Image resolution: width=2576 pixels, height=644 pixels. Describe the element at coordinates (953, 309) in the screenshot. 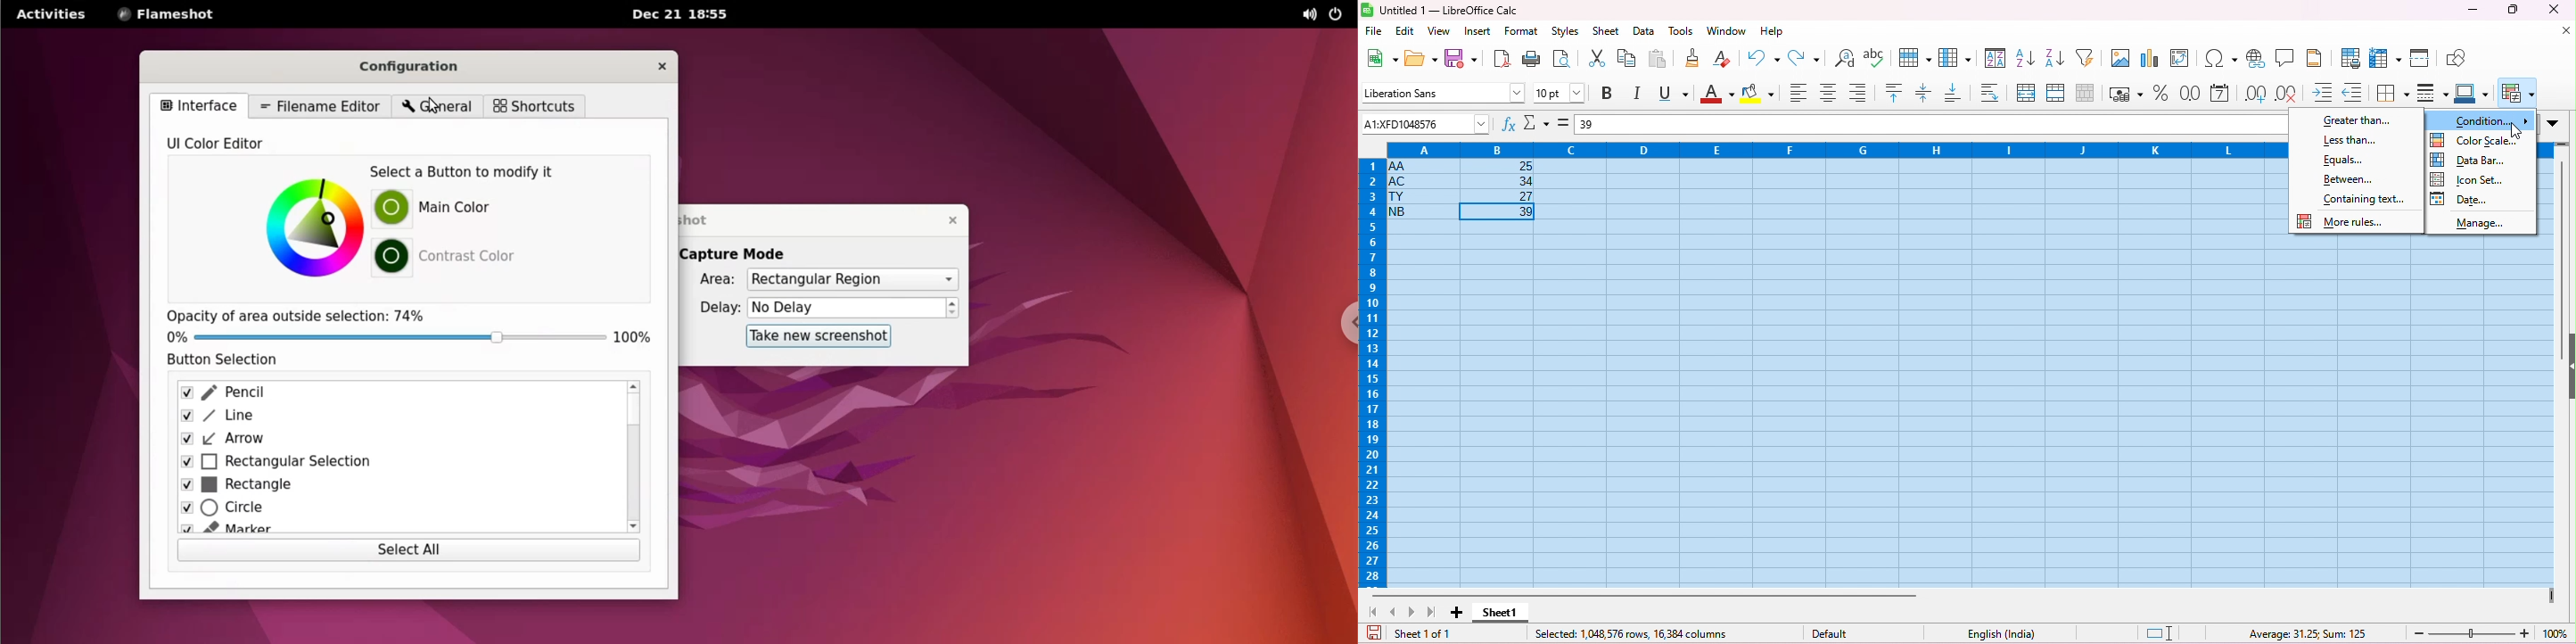

I see `increment or decrement delay` at that location.